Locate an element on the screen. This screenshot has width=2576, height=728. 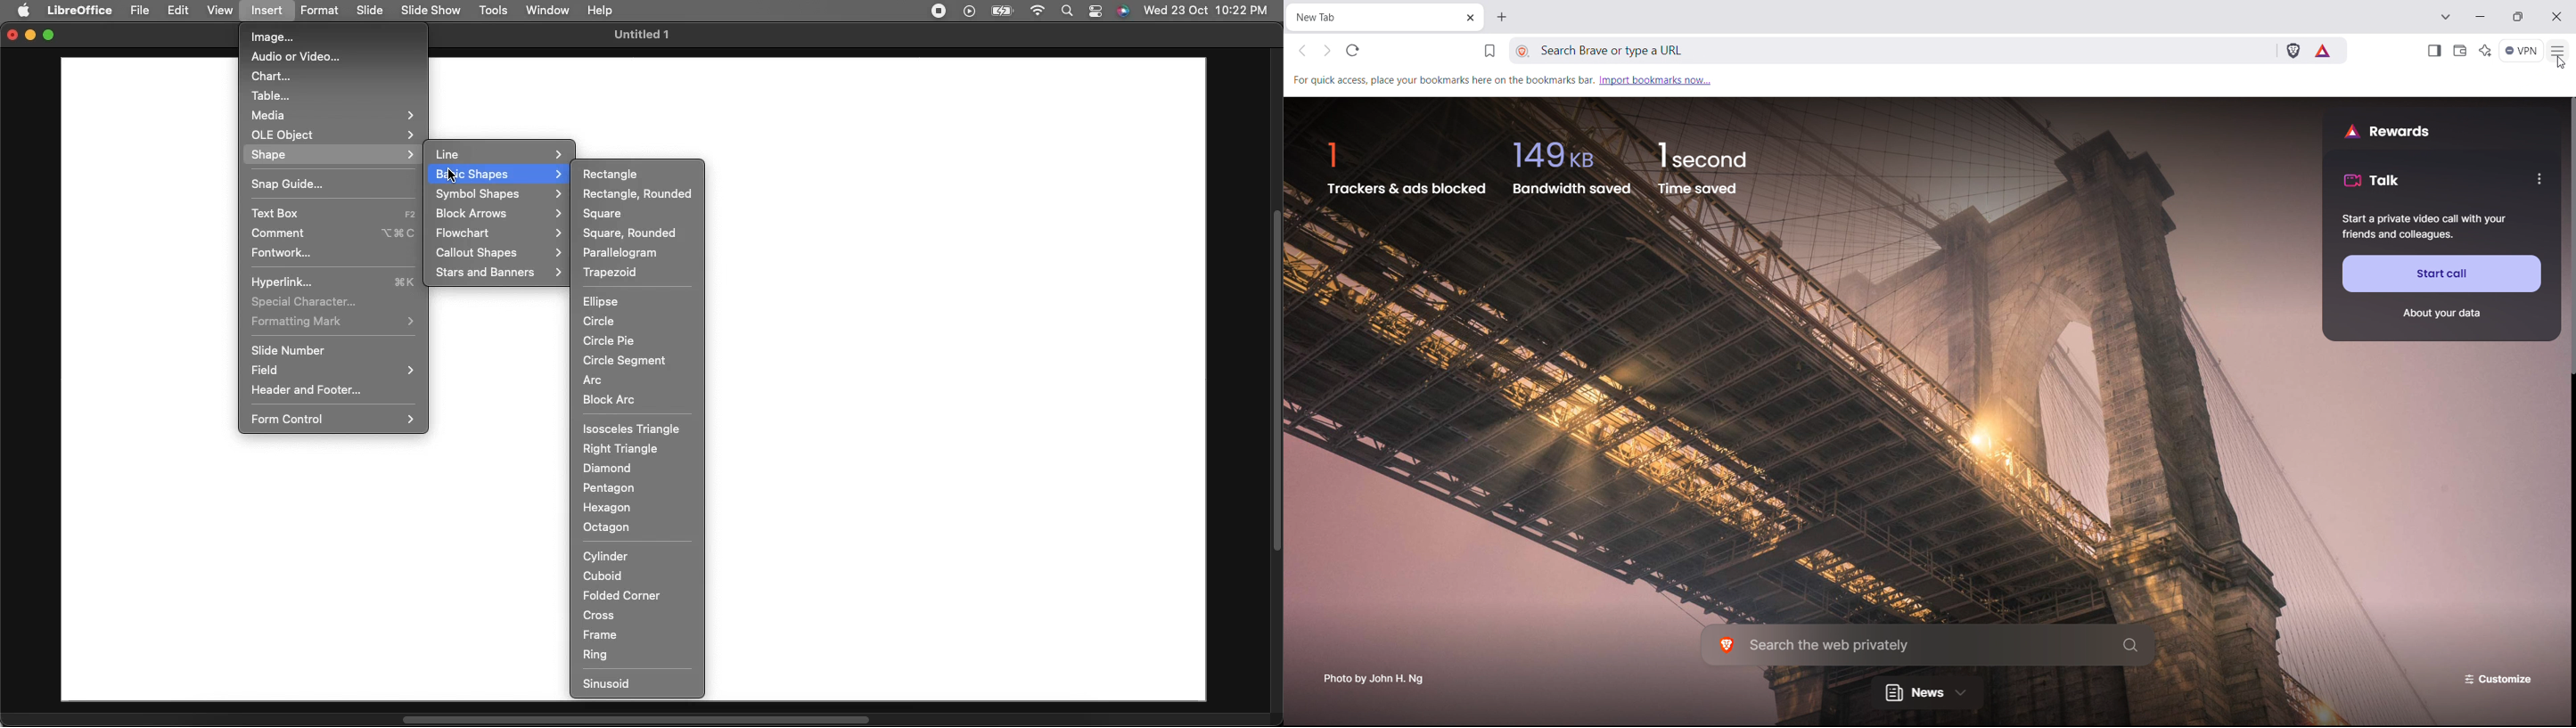
Photo by John H. Ng is located at coordinates (1372, 676).